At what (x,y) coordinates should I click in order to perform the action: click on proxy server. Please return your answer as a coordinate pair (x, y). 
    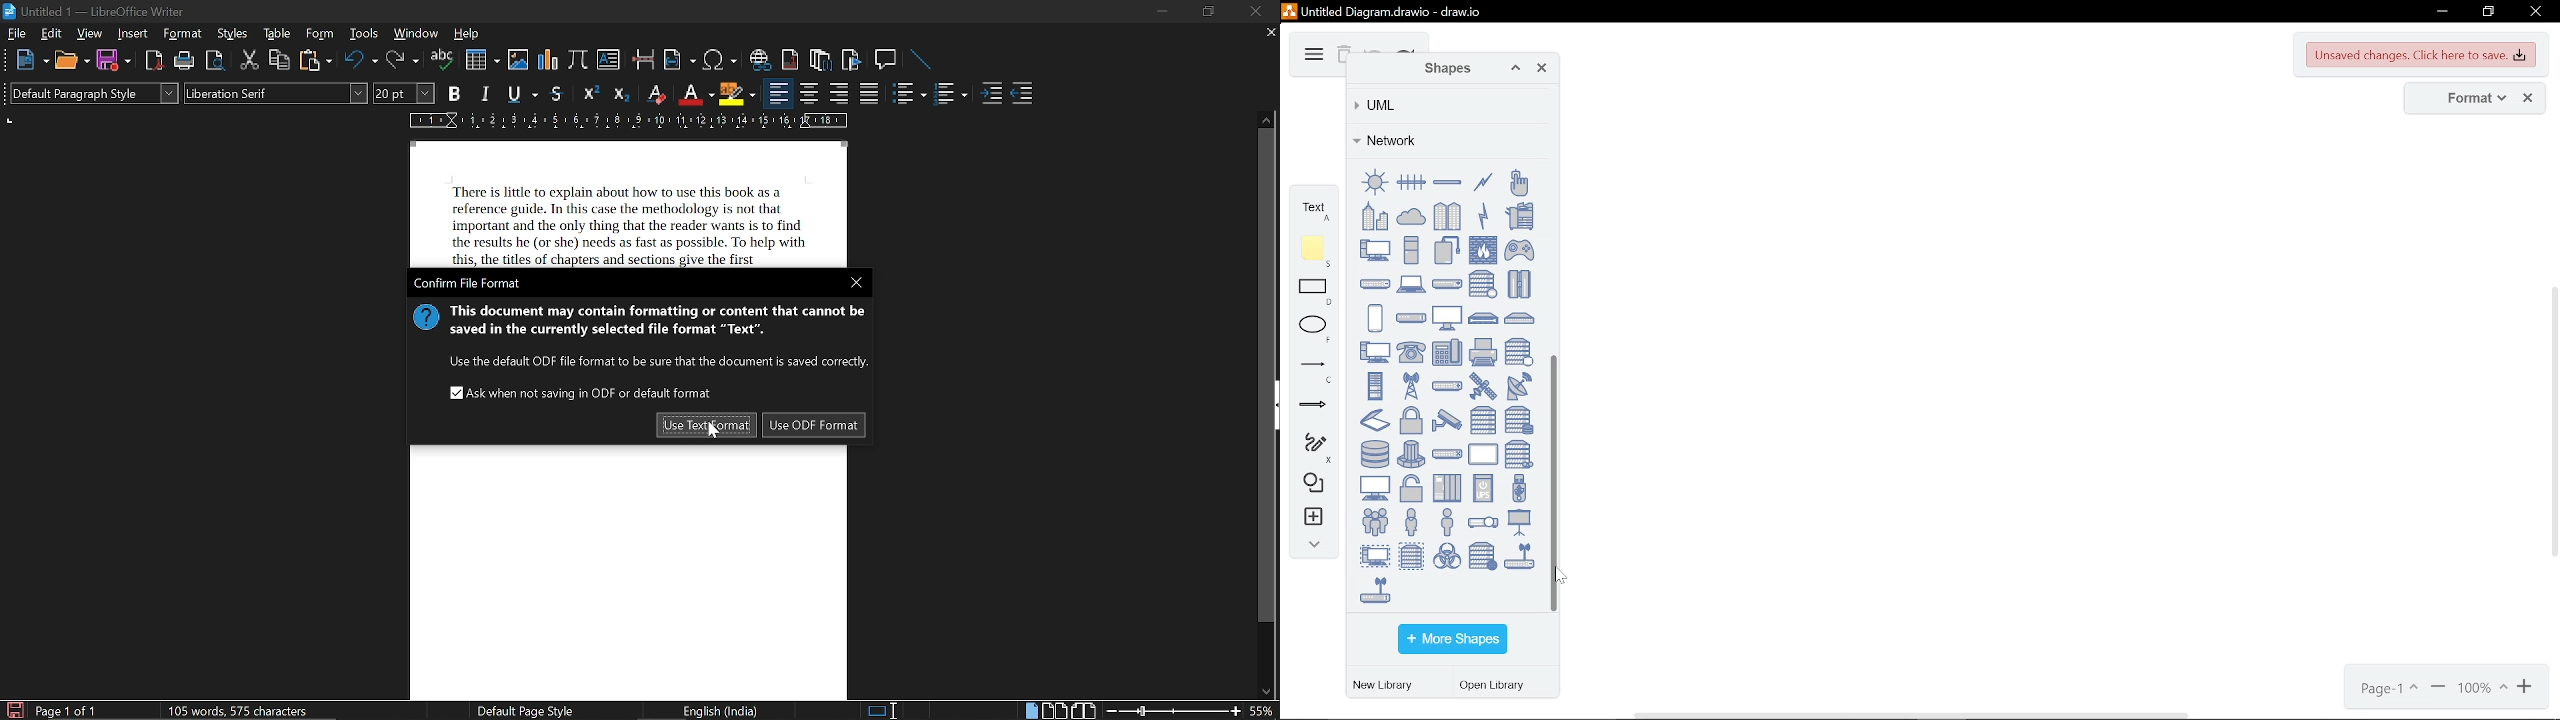
    Looking at the image, I should click on (1519, 352).